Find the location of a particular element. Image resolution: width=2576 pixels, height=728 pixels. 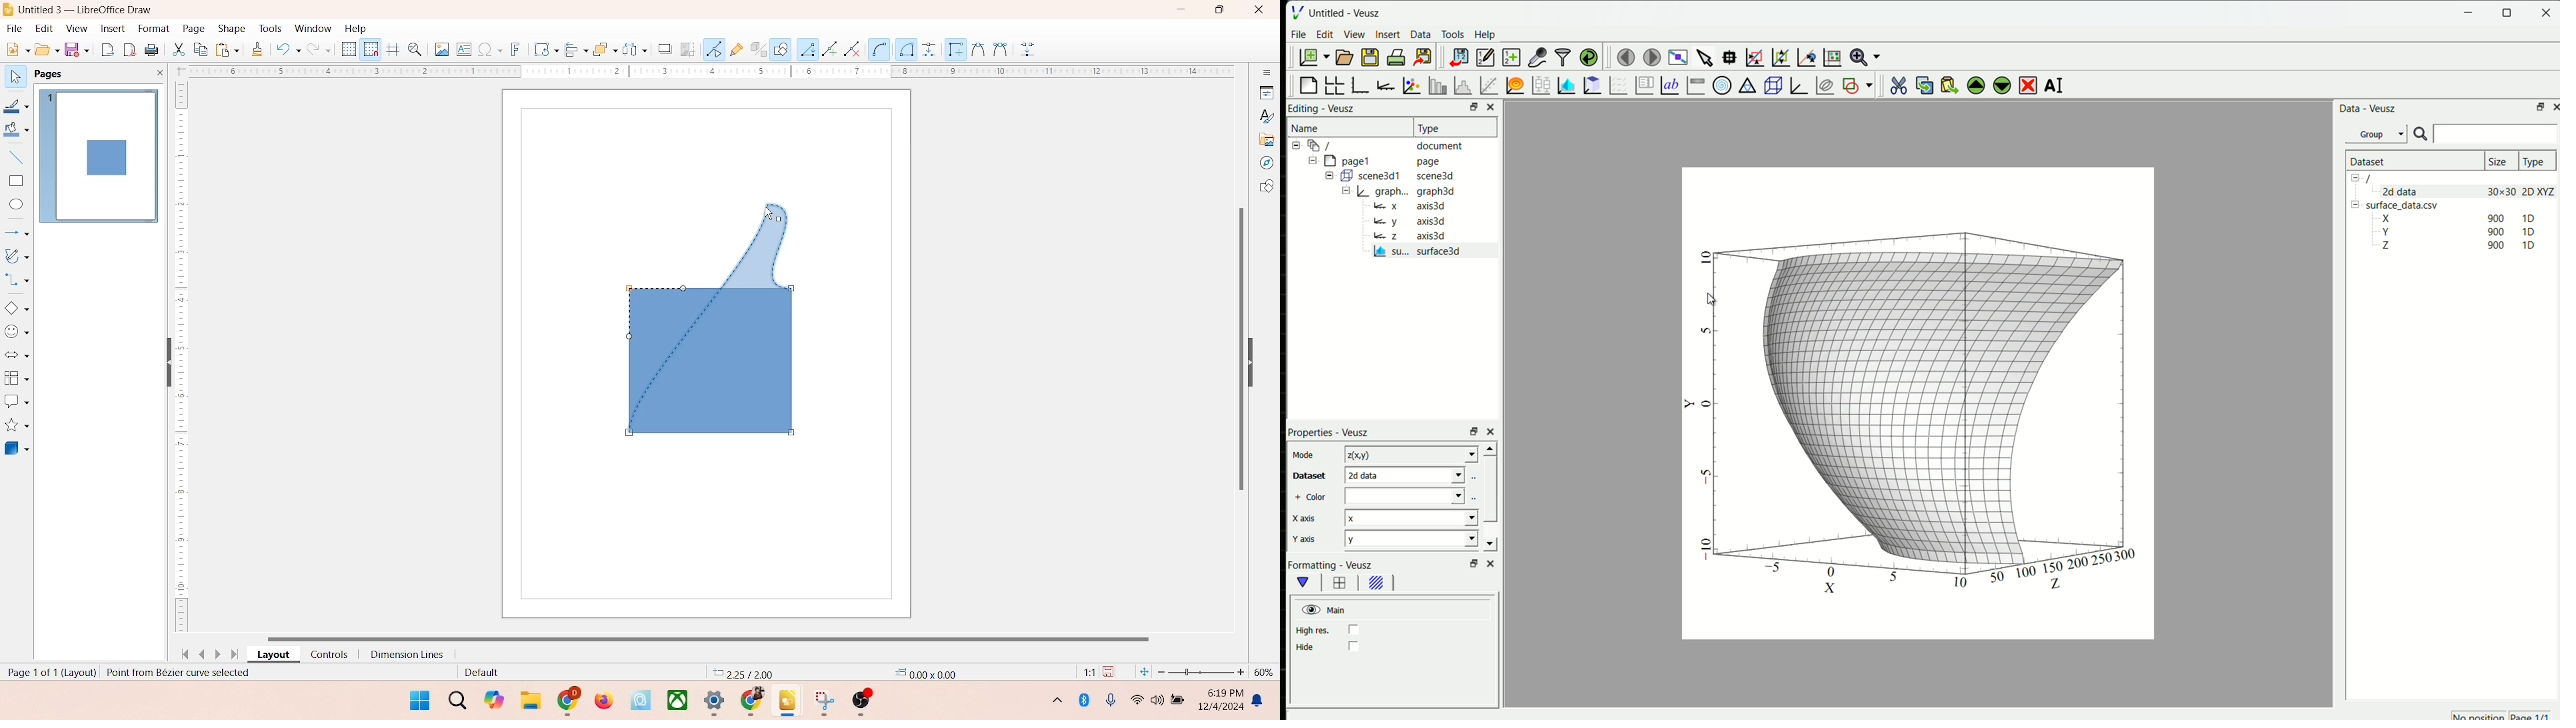

applications is located at coordinates (721, 702).